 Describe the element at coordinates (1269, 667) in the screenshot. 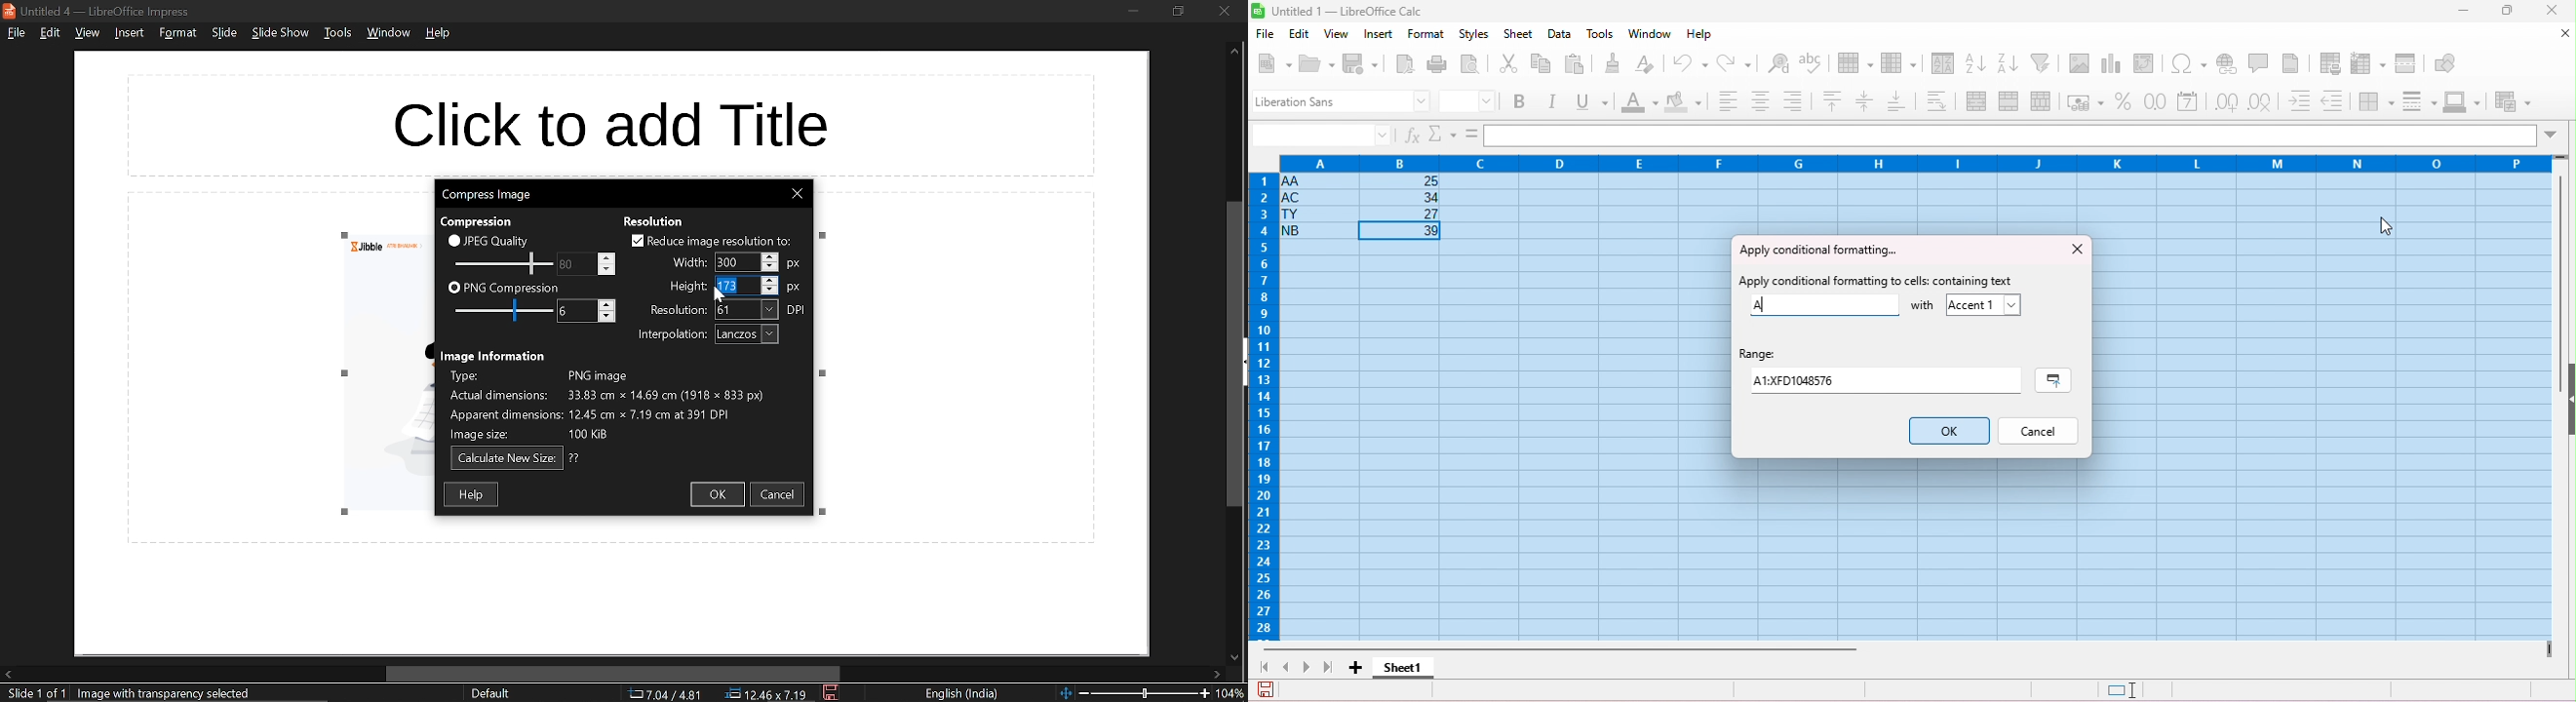

I see `first sheet` at that location.